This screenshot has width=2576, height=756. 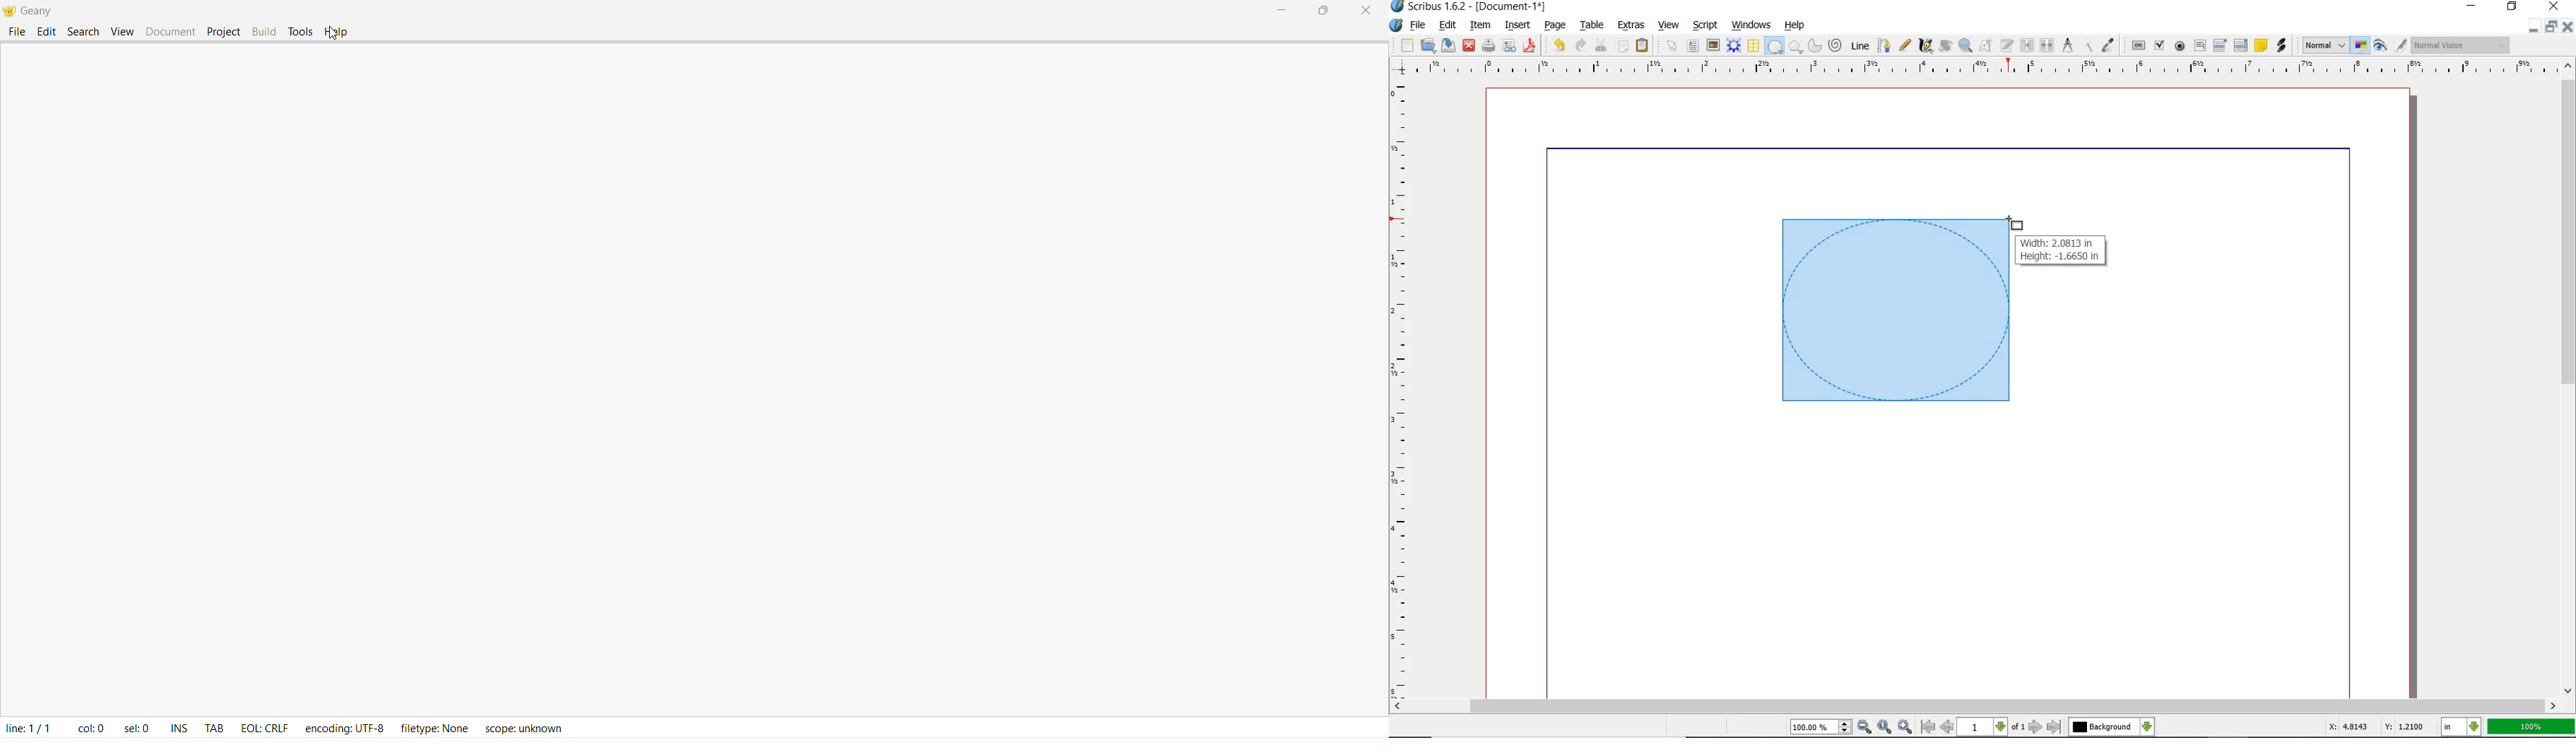 What do you see at coordinates (1822, 728) in the screenshot?
I see `zoom ` at bounding box center [1822, 728].